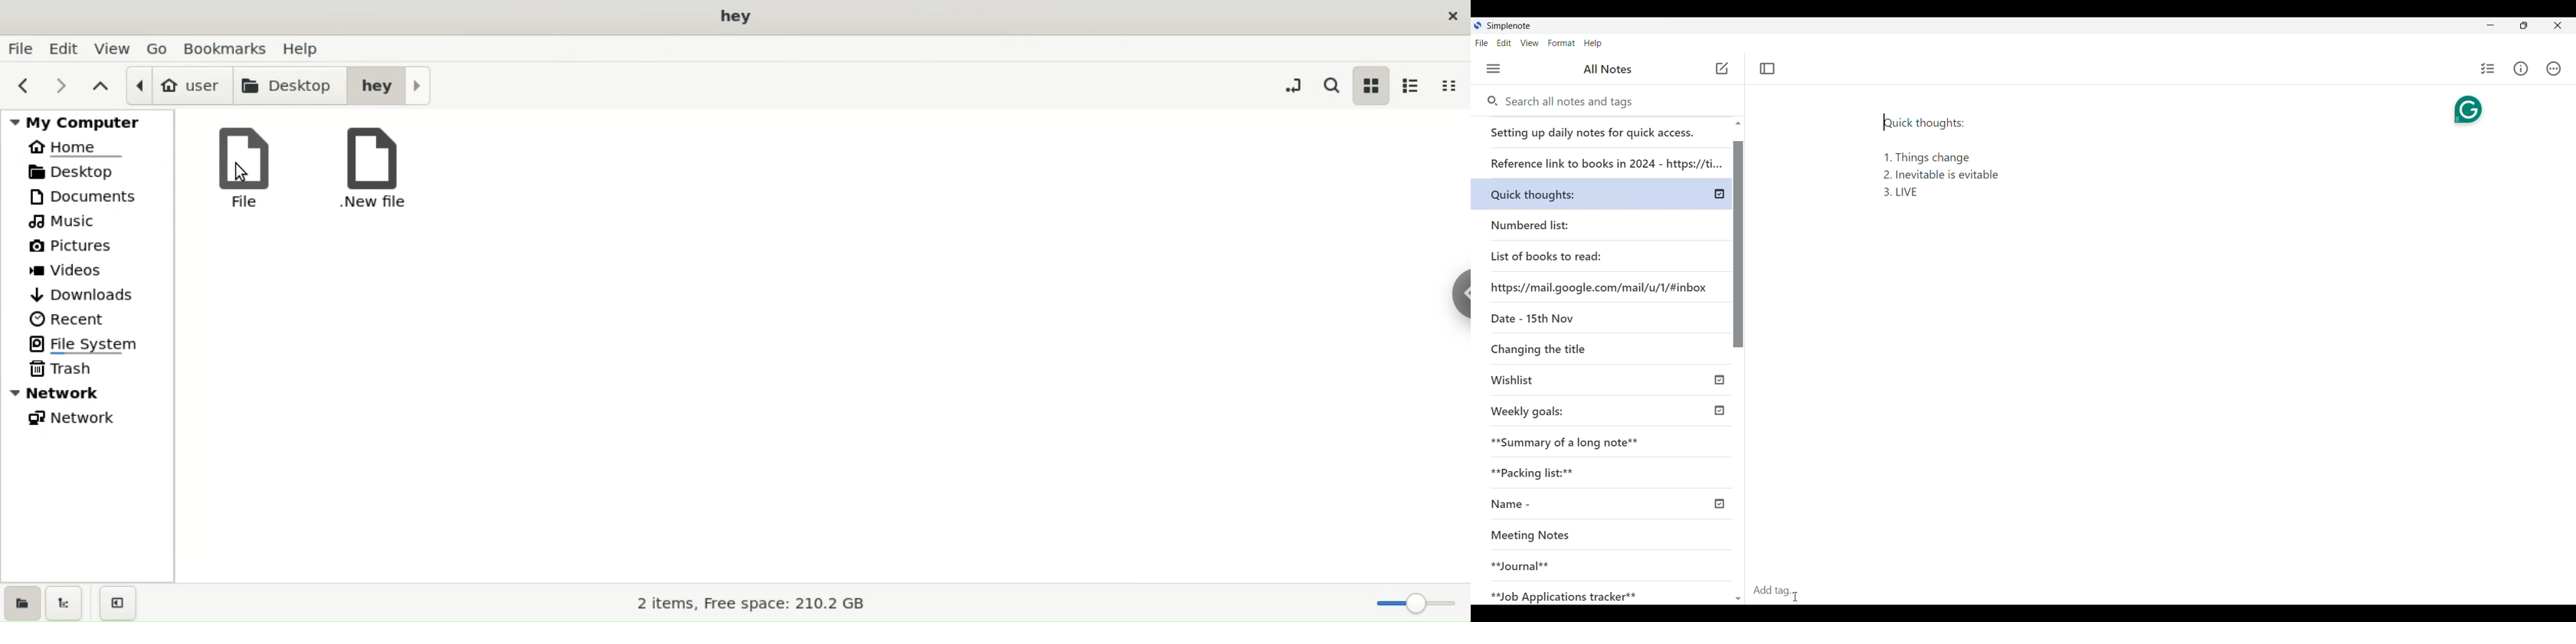 This screenshot has height=644, width=2576. I want to click on published, so click(1719, 411).